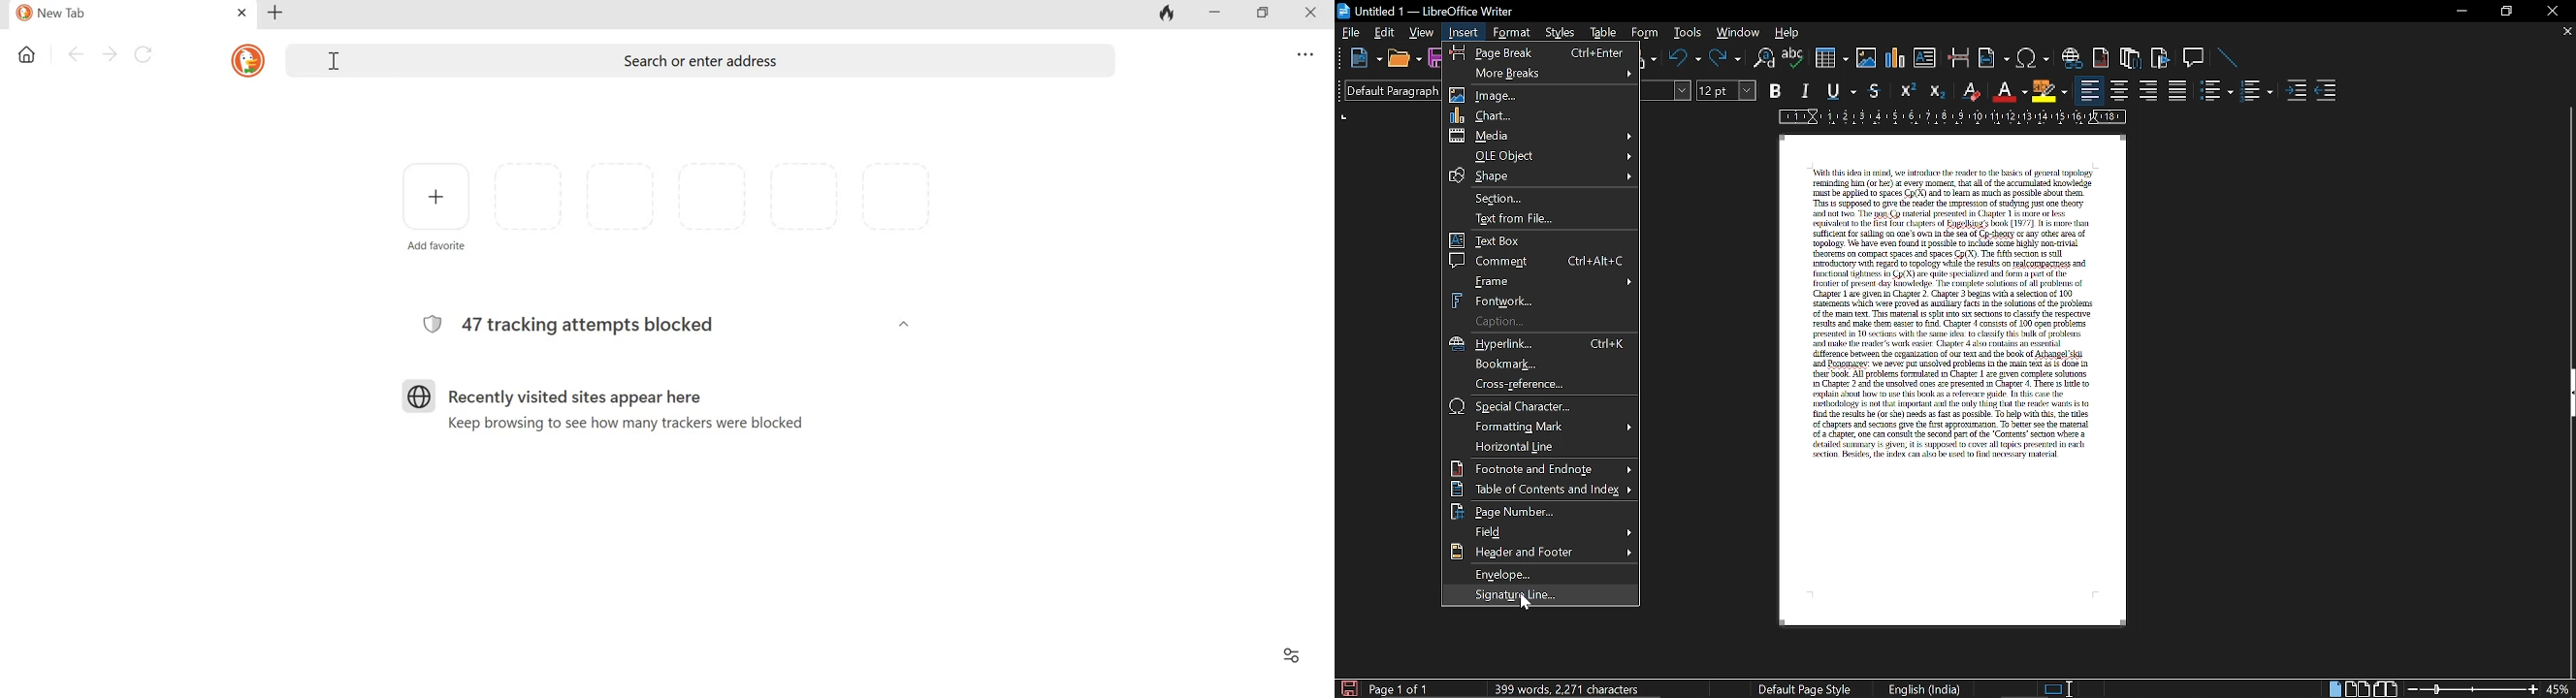  What do you see at coordinates (2049, 91) in the screenshot?
I see `highlight` at bounding box center [2049, 91].